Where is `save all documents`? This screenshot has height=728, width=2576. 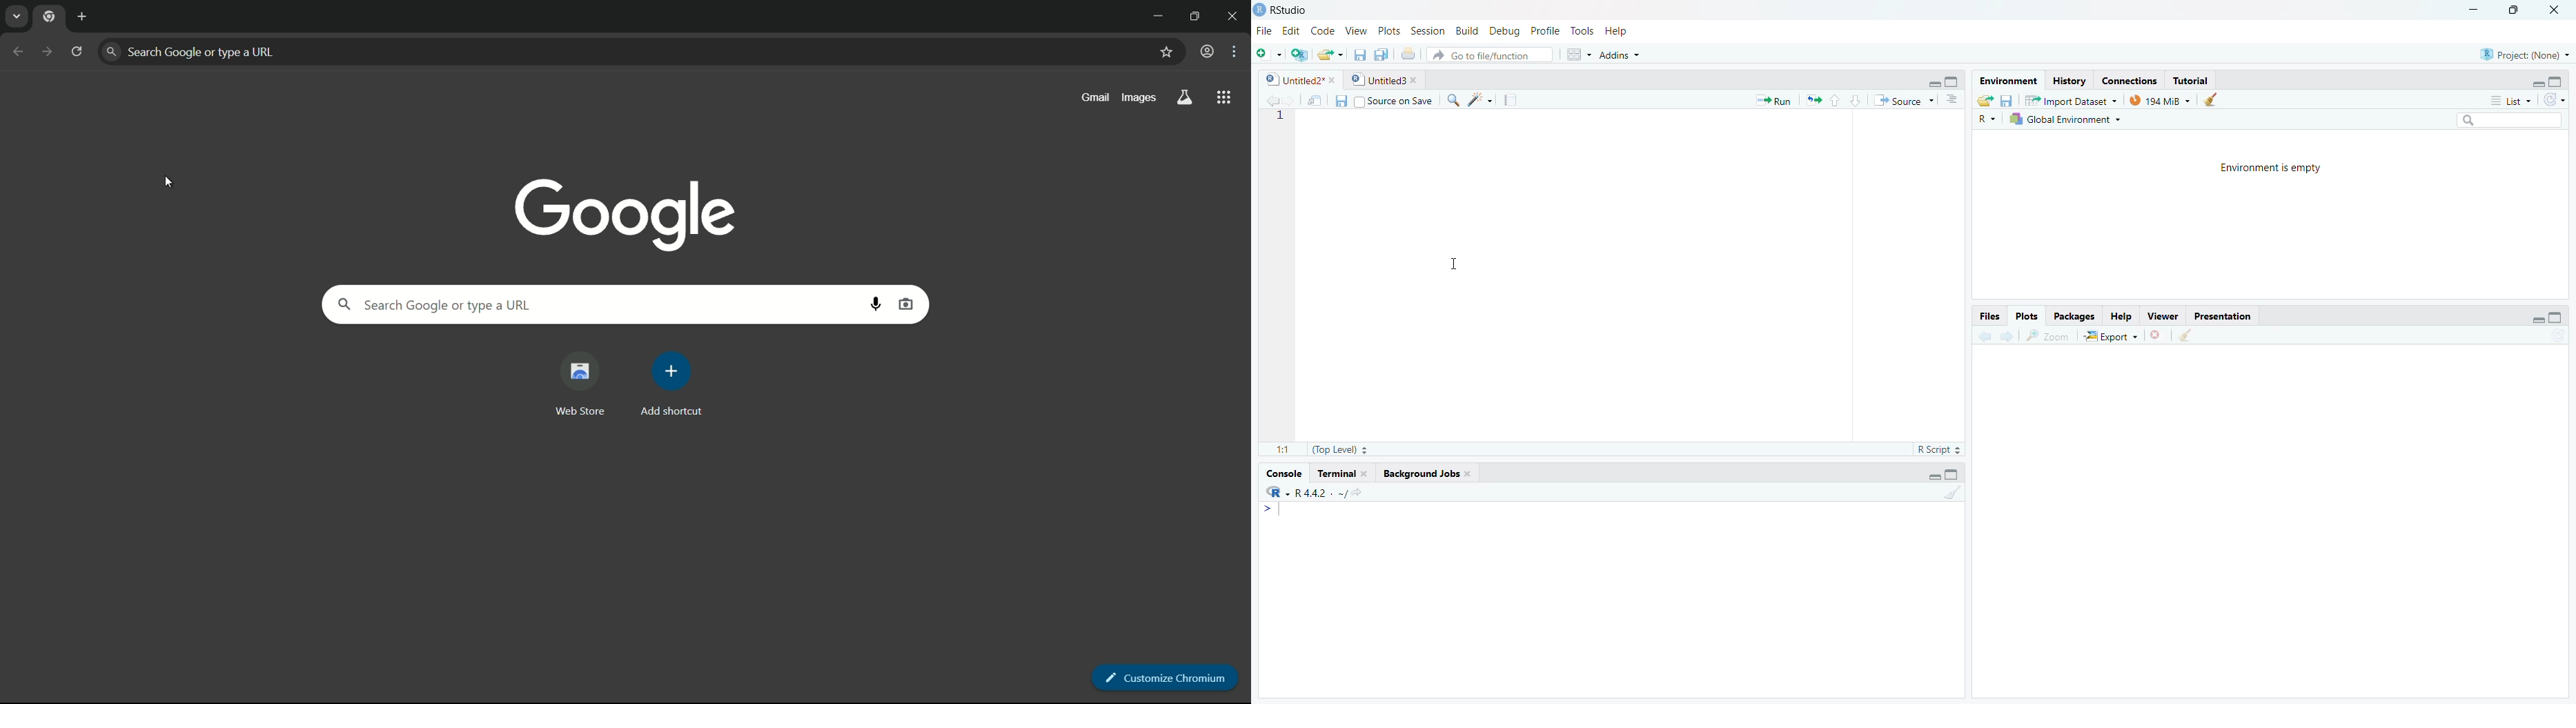 save all documents is located at coordinates (1383, 54).